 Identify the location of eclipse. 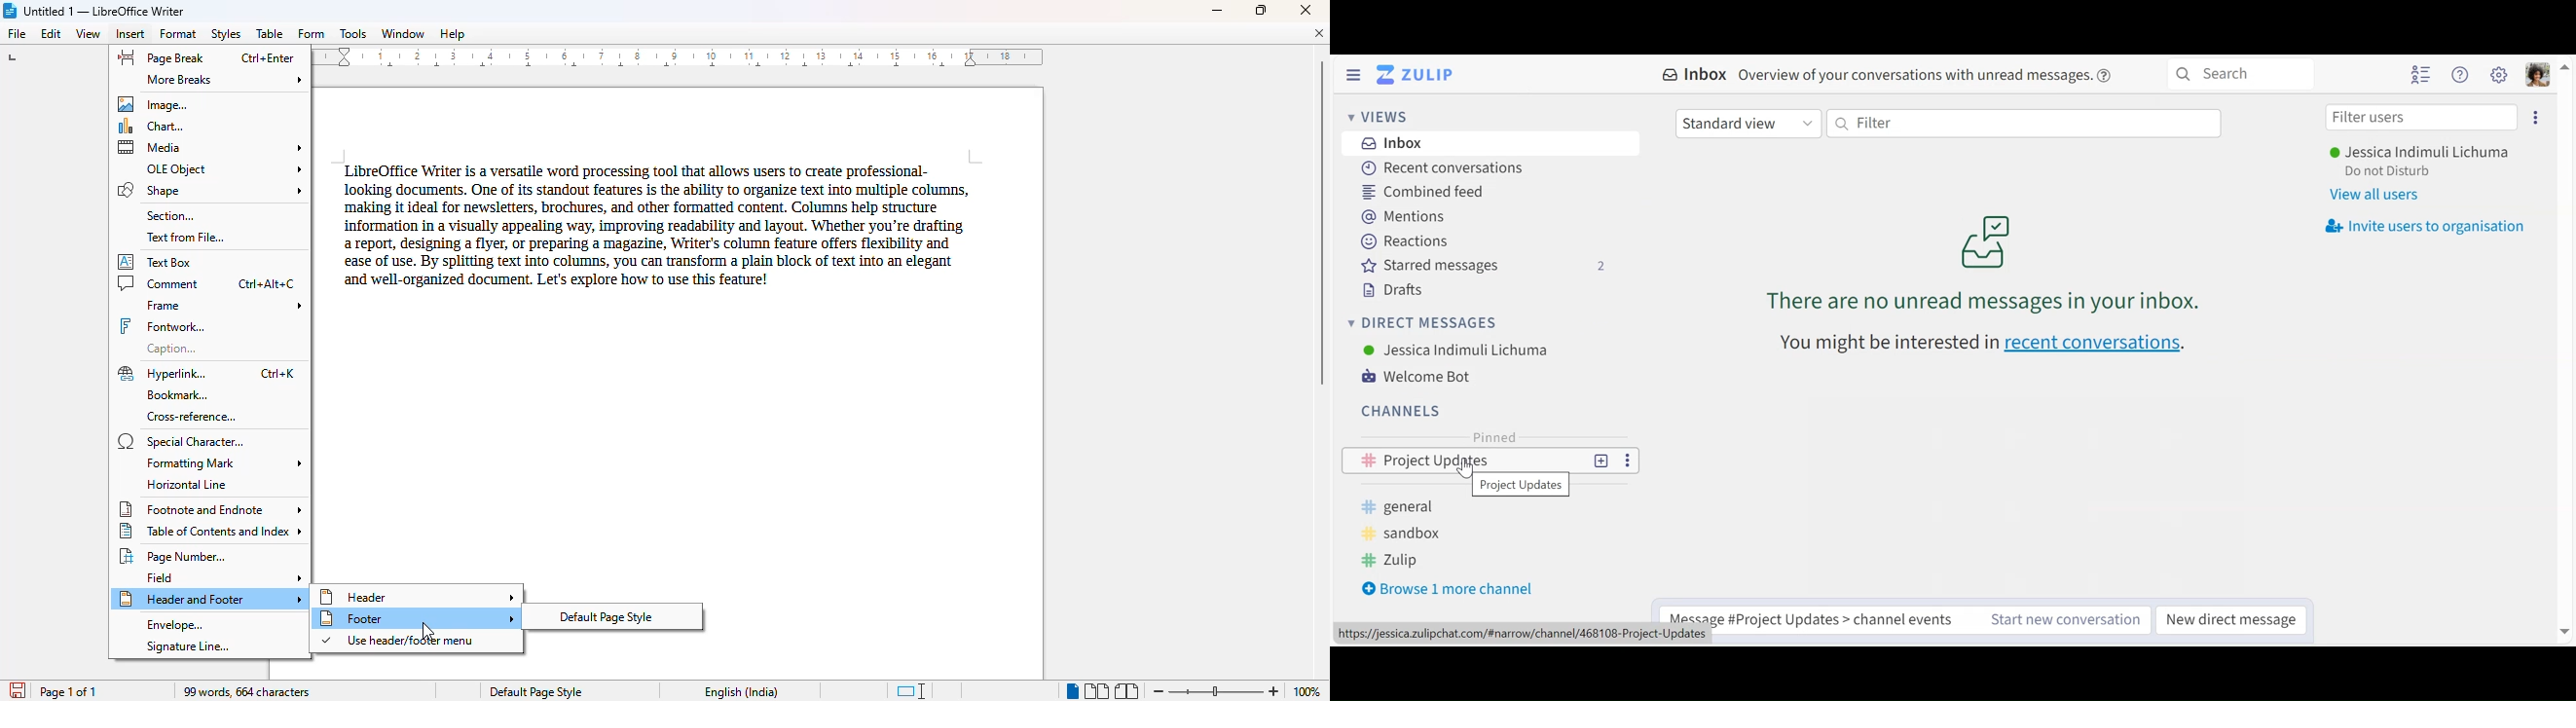
(2537, 117).